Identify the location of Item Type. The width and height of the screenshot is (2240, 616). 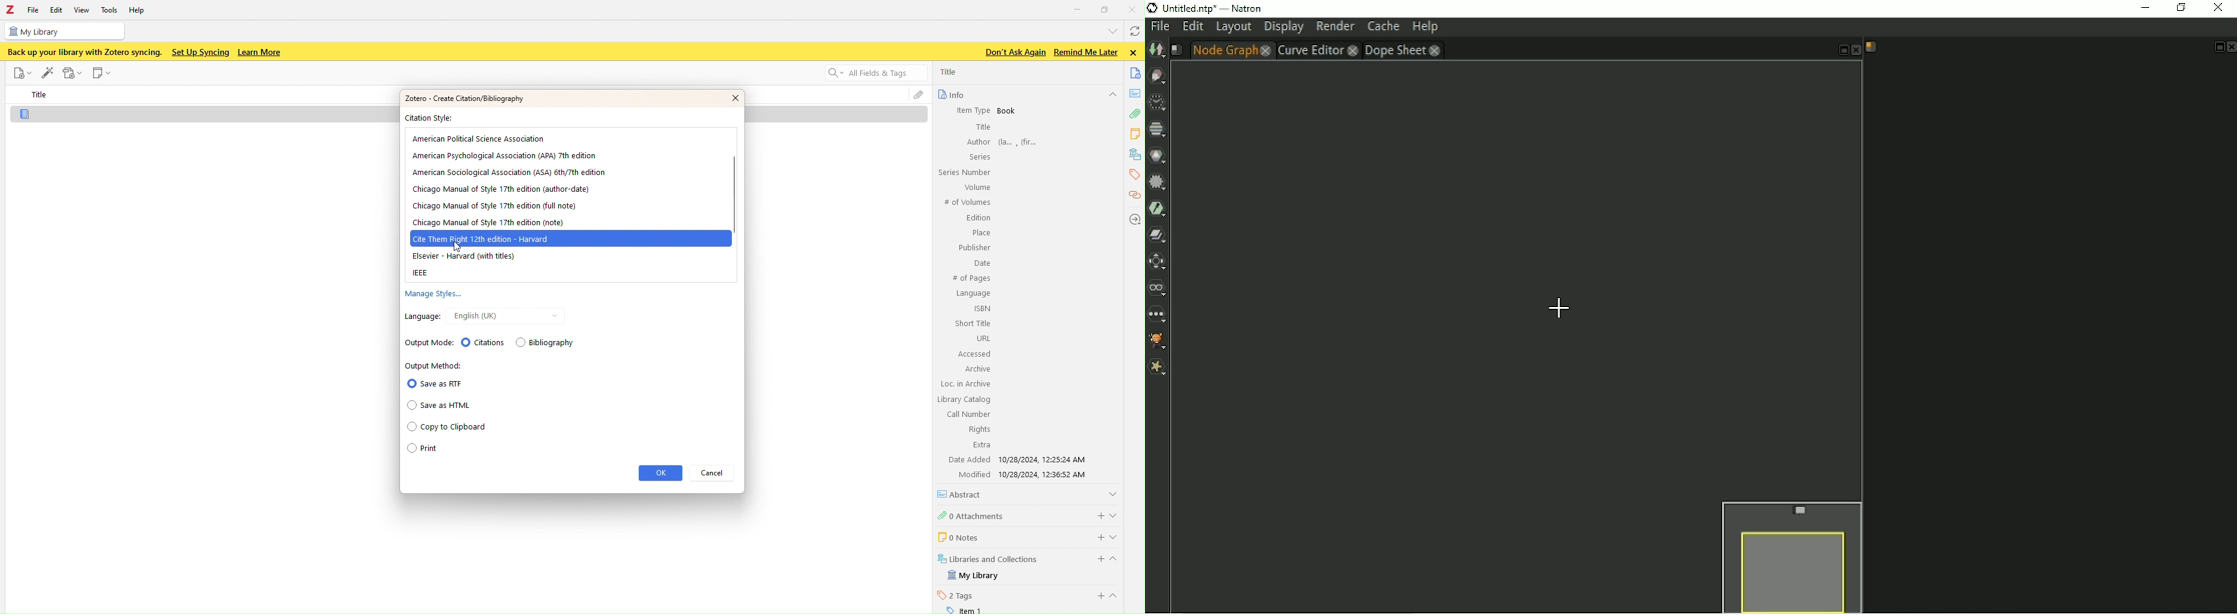
(968, 110).